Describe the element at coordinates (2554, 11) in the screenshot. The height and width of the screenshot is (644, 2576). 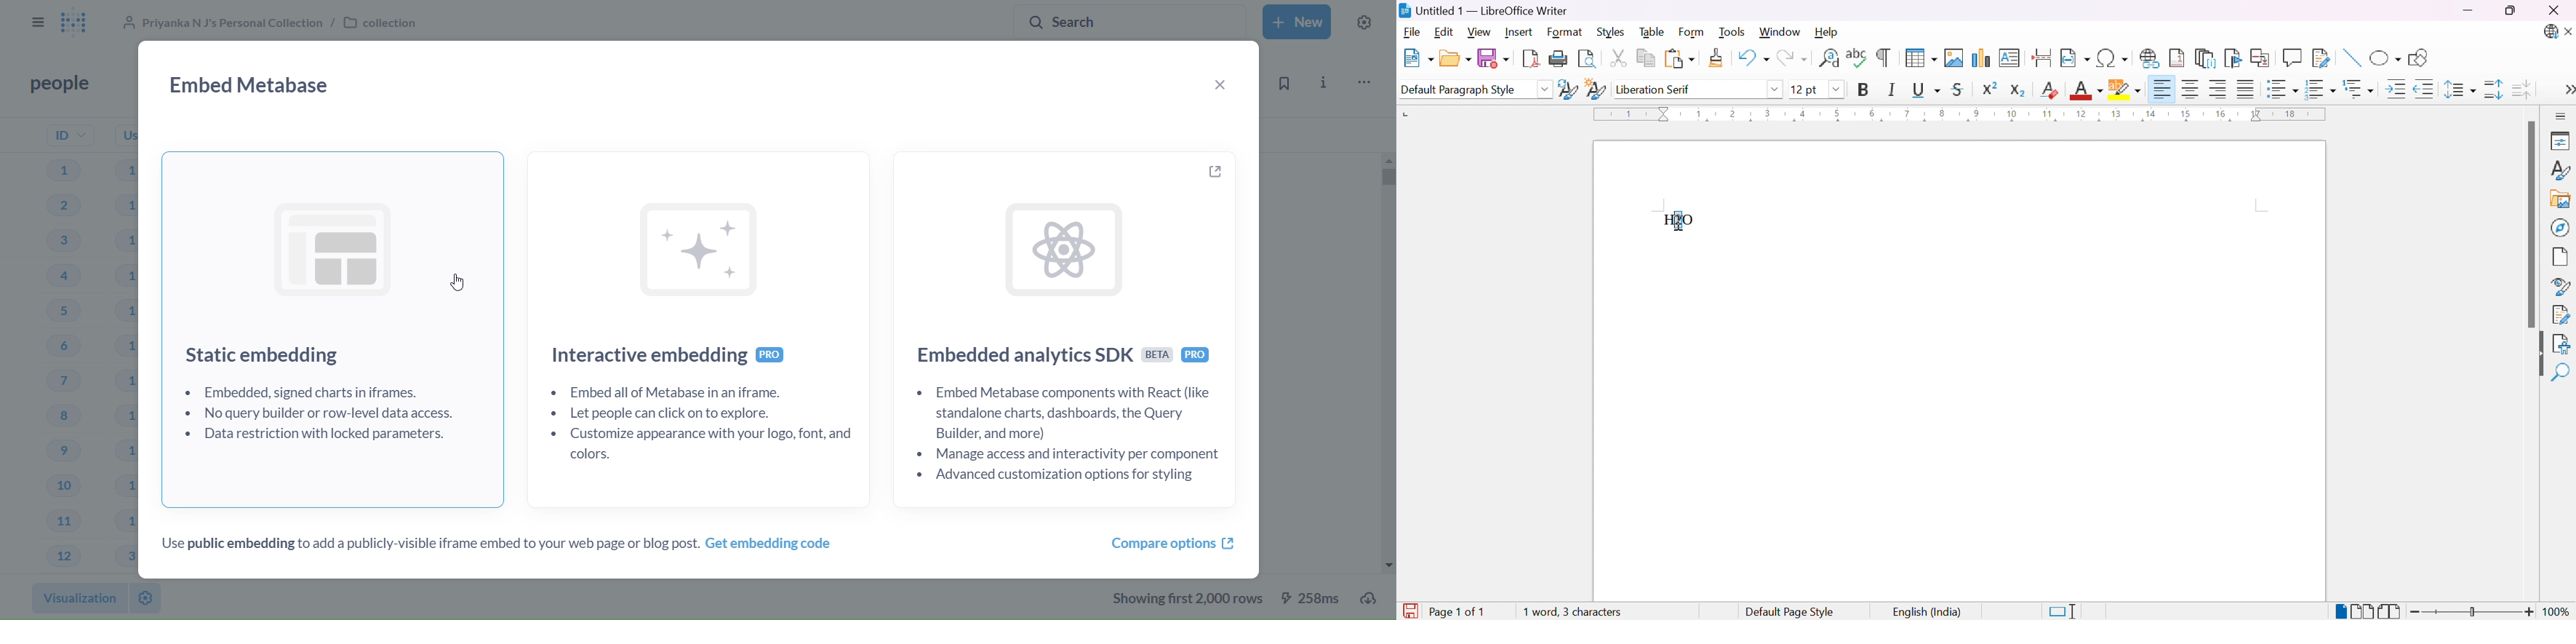
I see `Close` at that location.